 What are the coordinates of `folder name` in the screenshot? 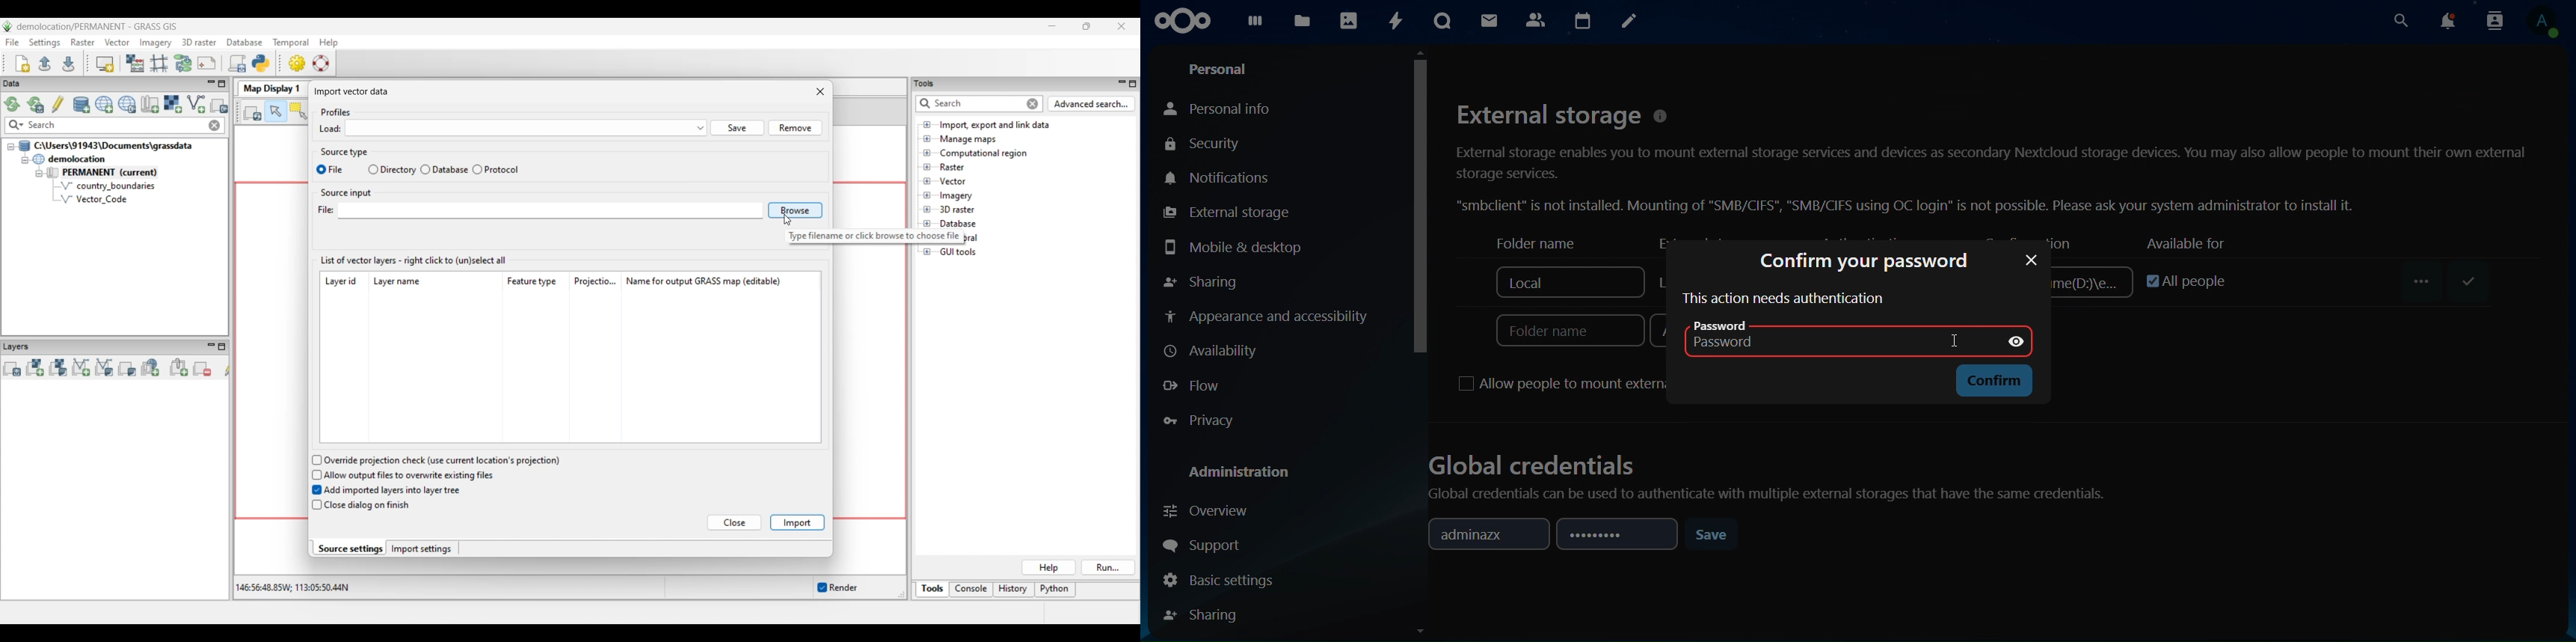 It's located at (1528, 243).